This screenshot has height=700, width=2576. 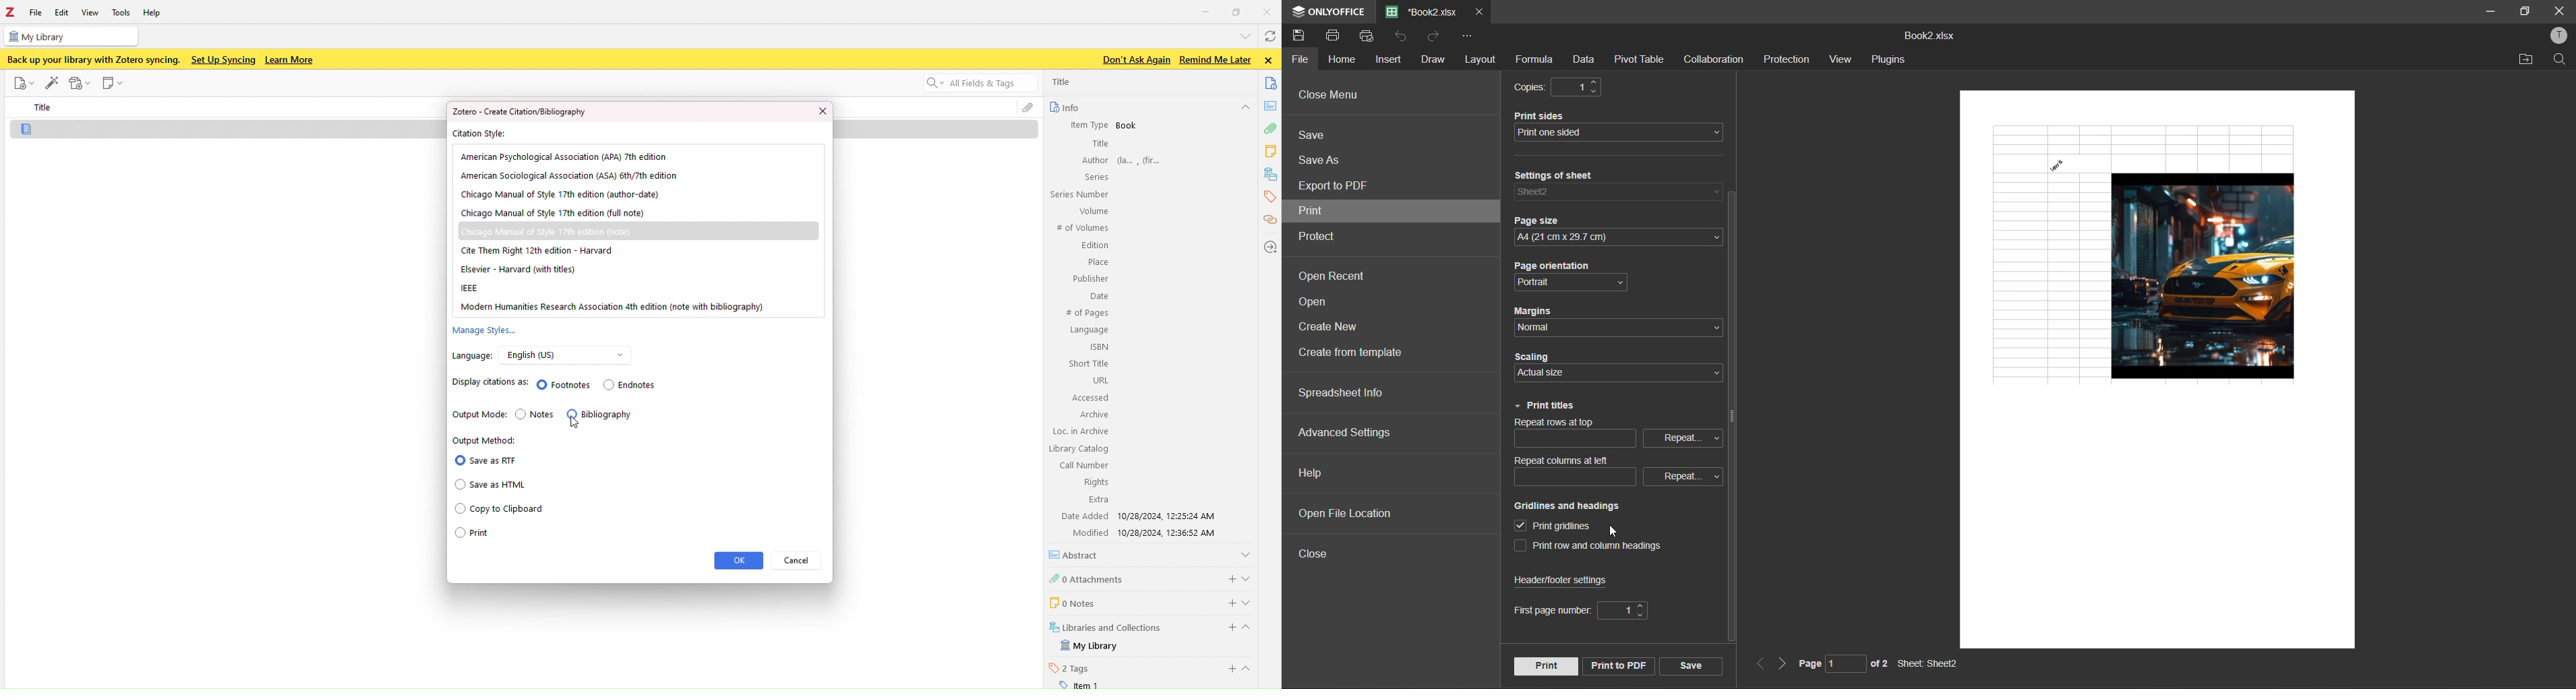 I want to click on print titles, so click(x=1543, y=406).